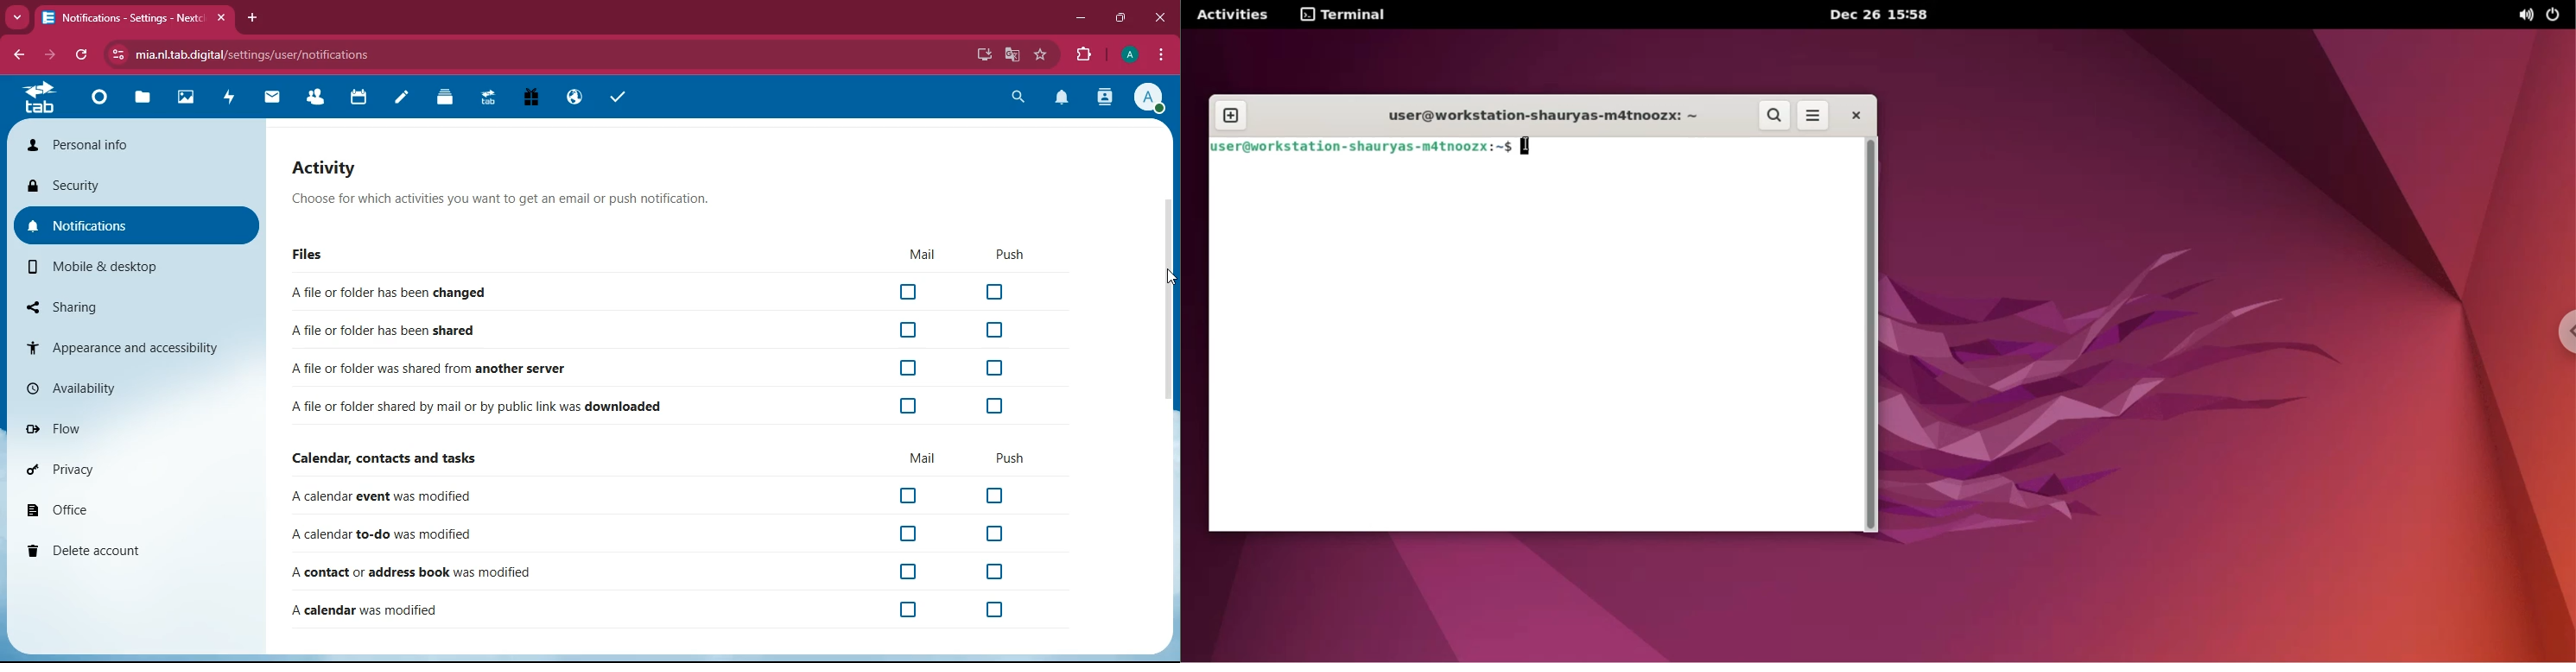  Describe the element at coordinates (622, 99) in the screenshot. I see `task` at that location.